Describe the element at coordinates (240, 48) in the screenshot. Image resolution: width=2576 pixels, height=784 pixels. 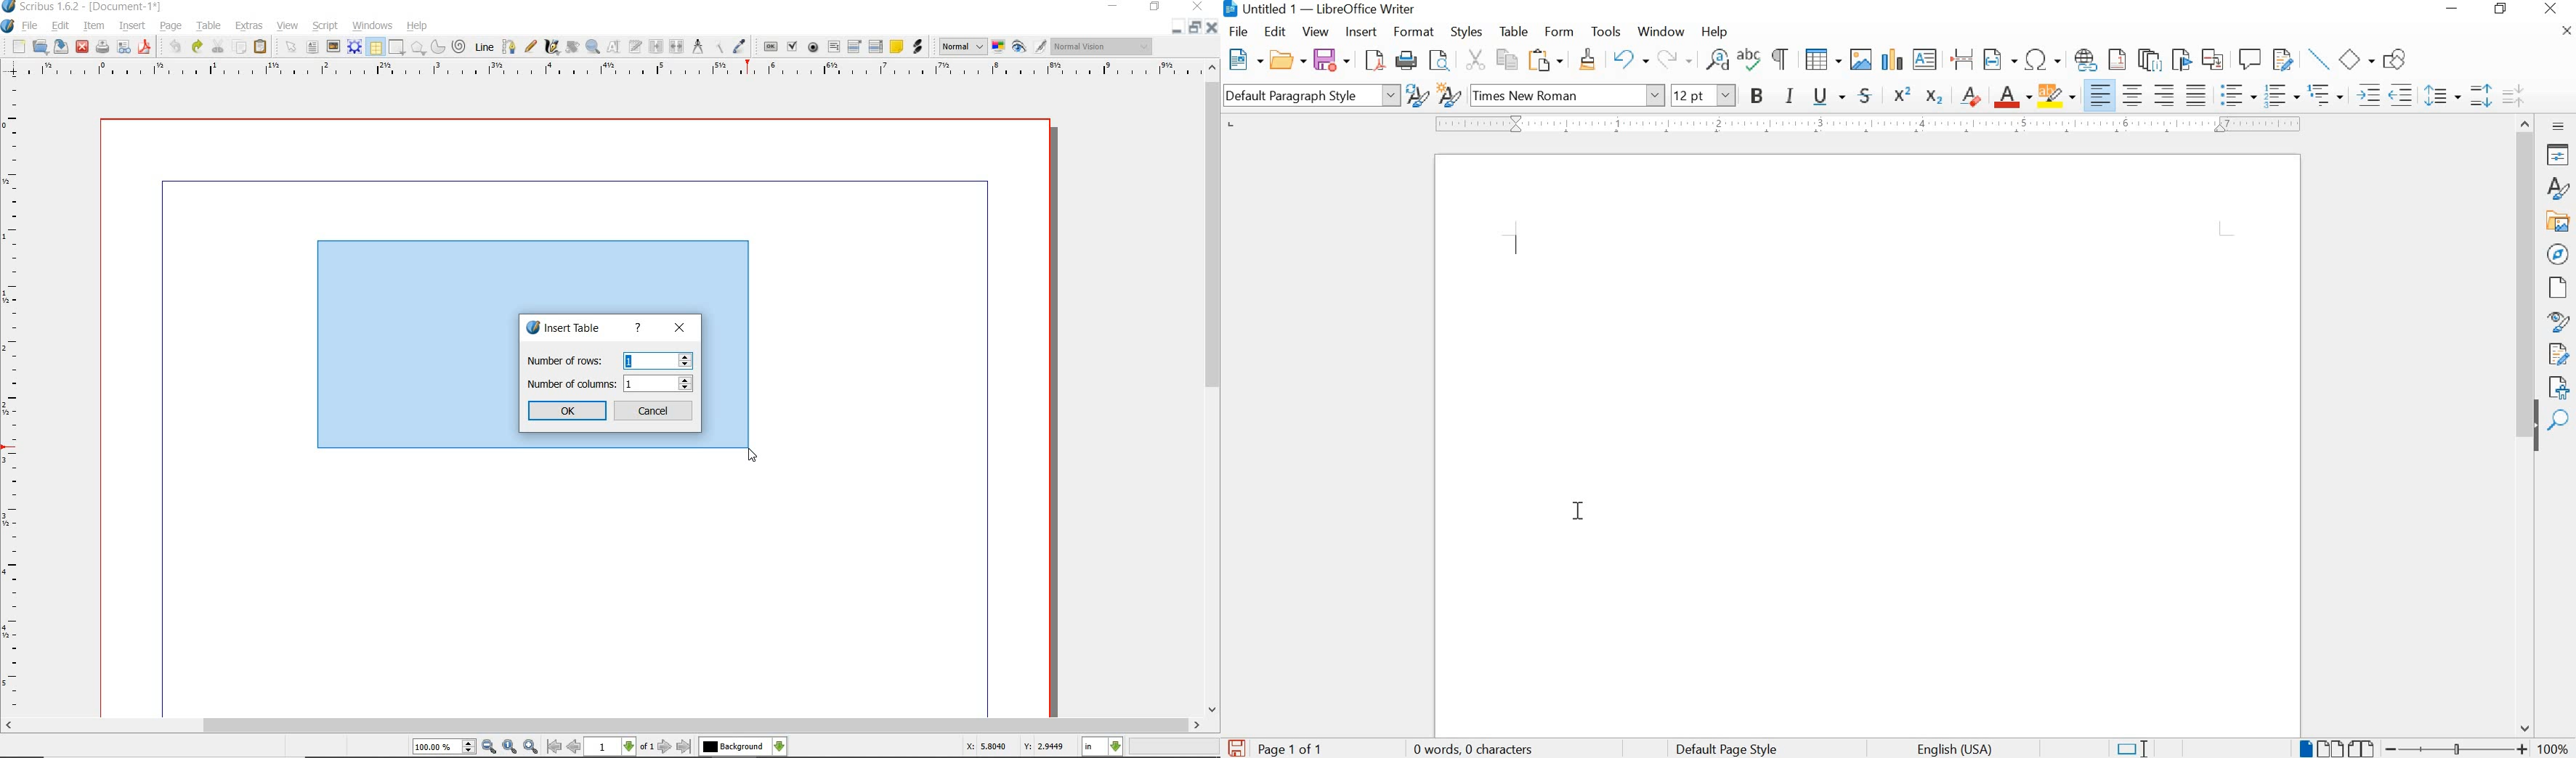
I see `copy` at that location.